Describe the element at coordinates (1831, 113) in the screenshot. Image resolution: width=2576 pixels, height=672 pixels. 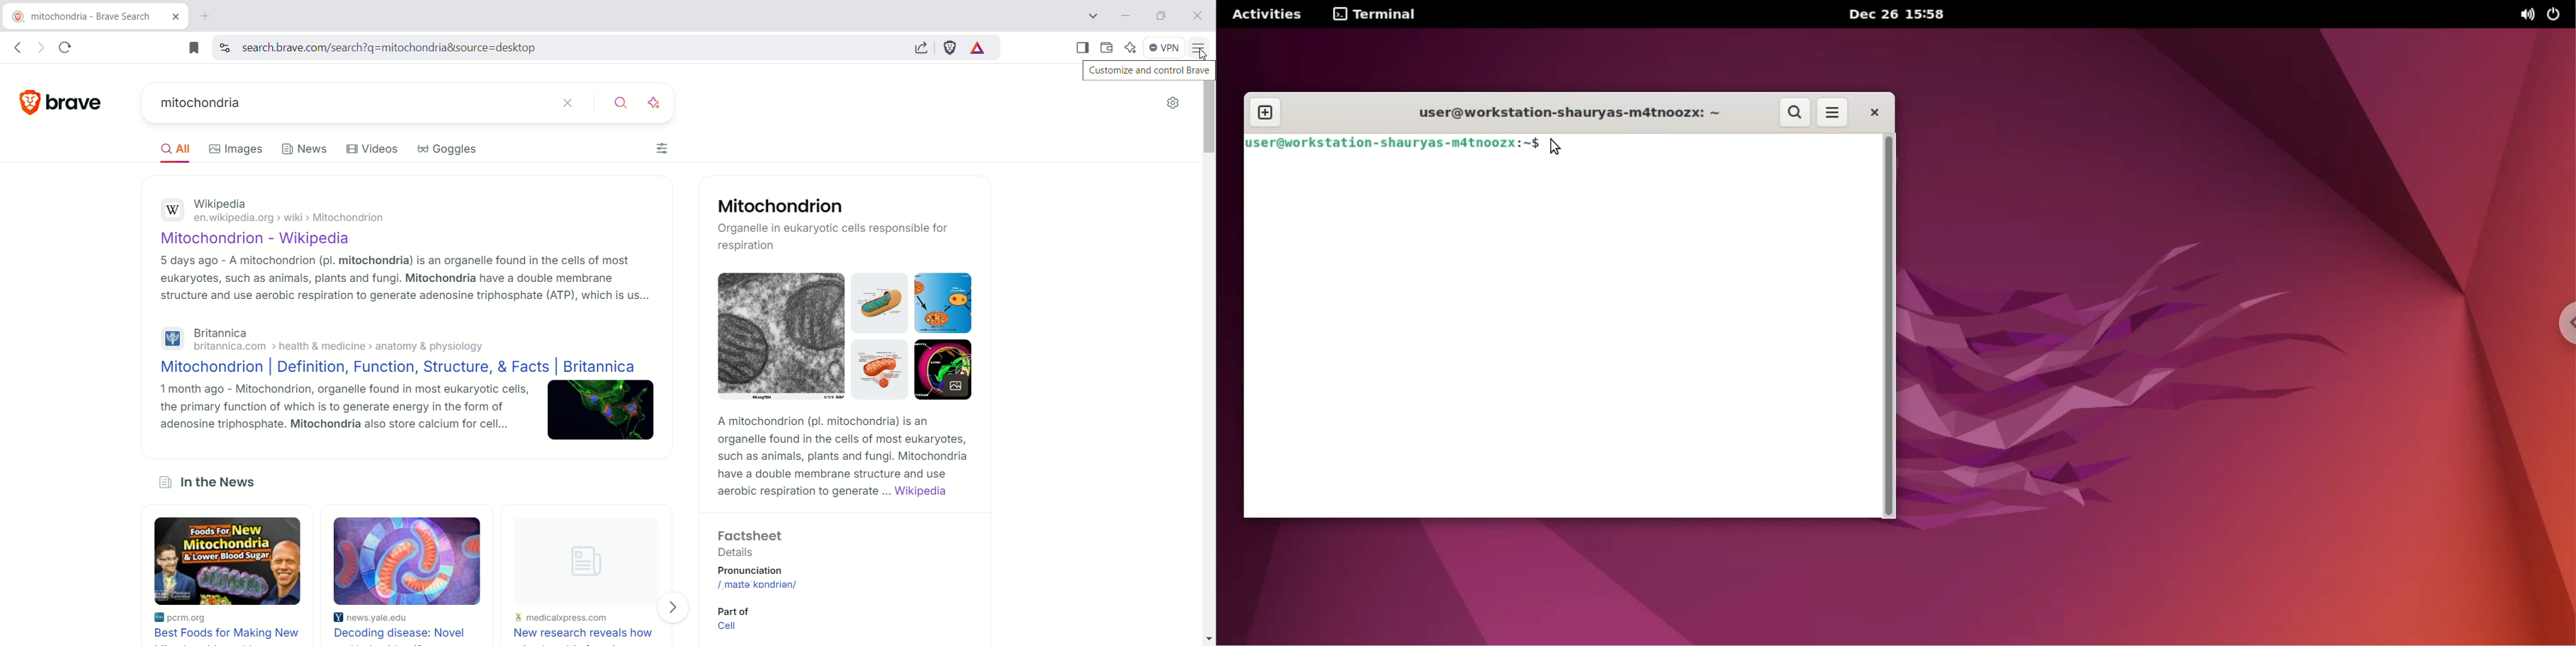
I see `more options` at that location.